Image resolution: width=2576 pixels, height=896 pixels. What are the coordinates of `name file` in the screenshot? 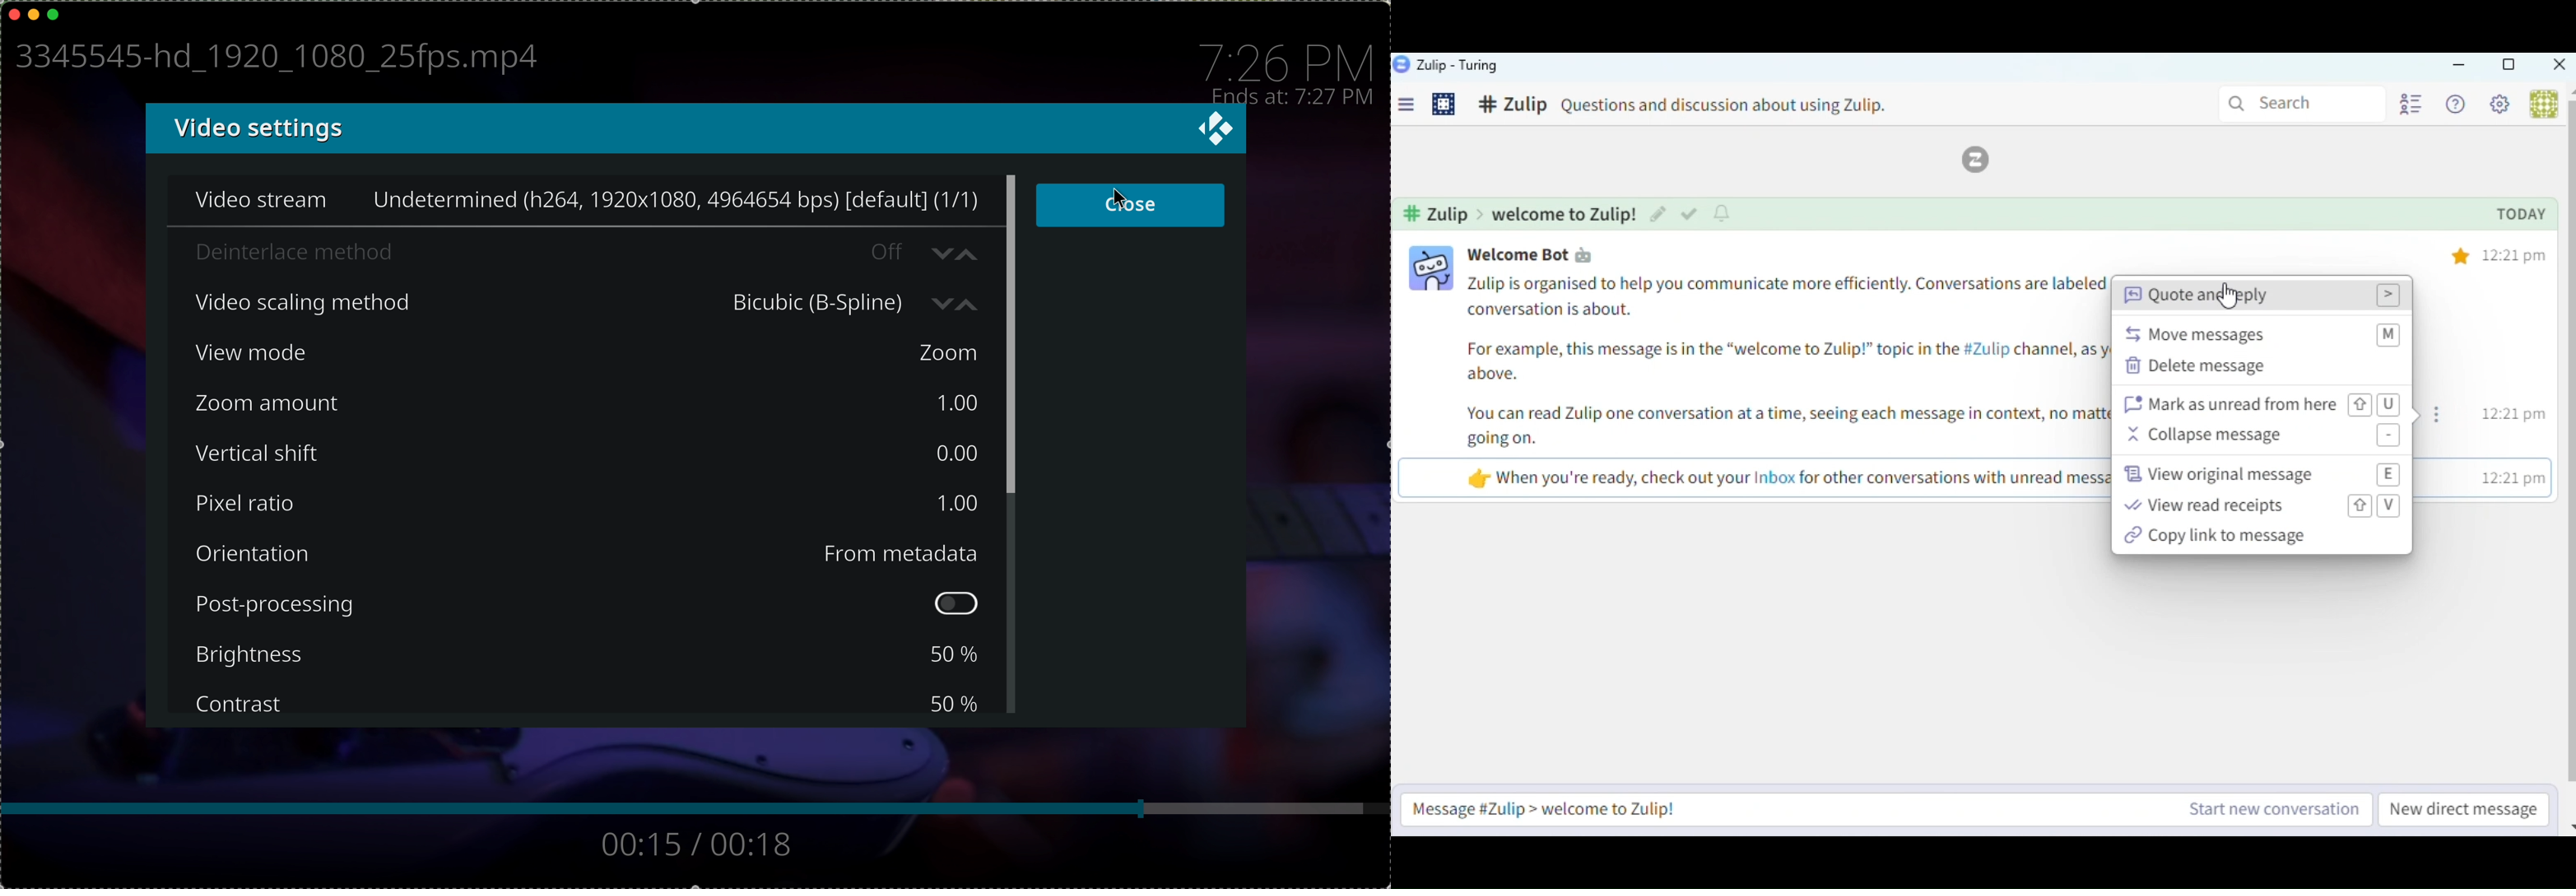 It's located at (272, 59).